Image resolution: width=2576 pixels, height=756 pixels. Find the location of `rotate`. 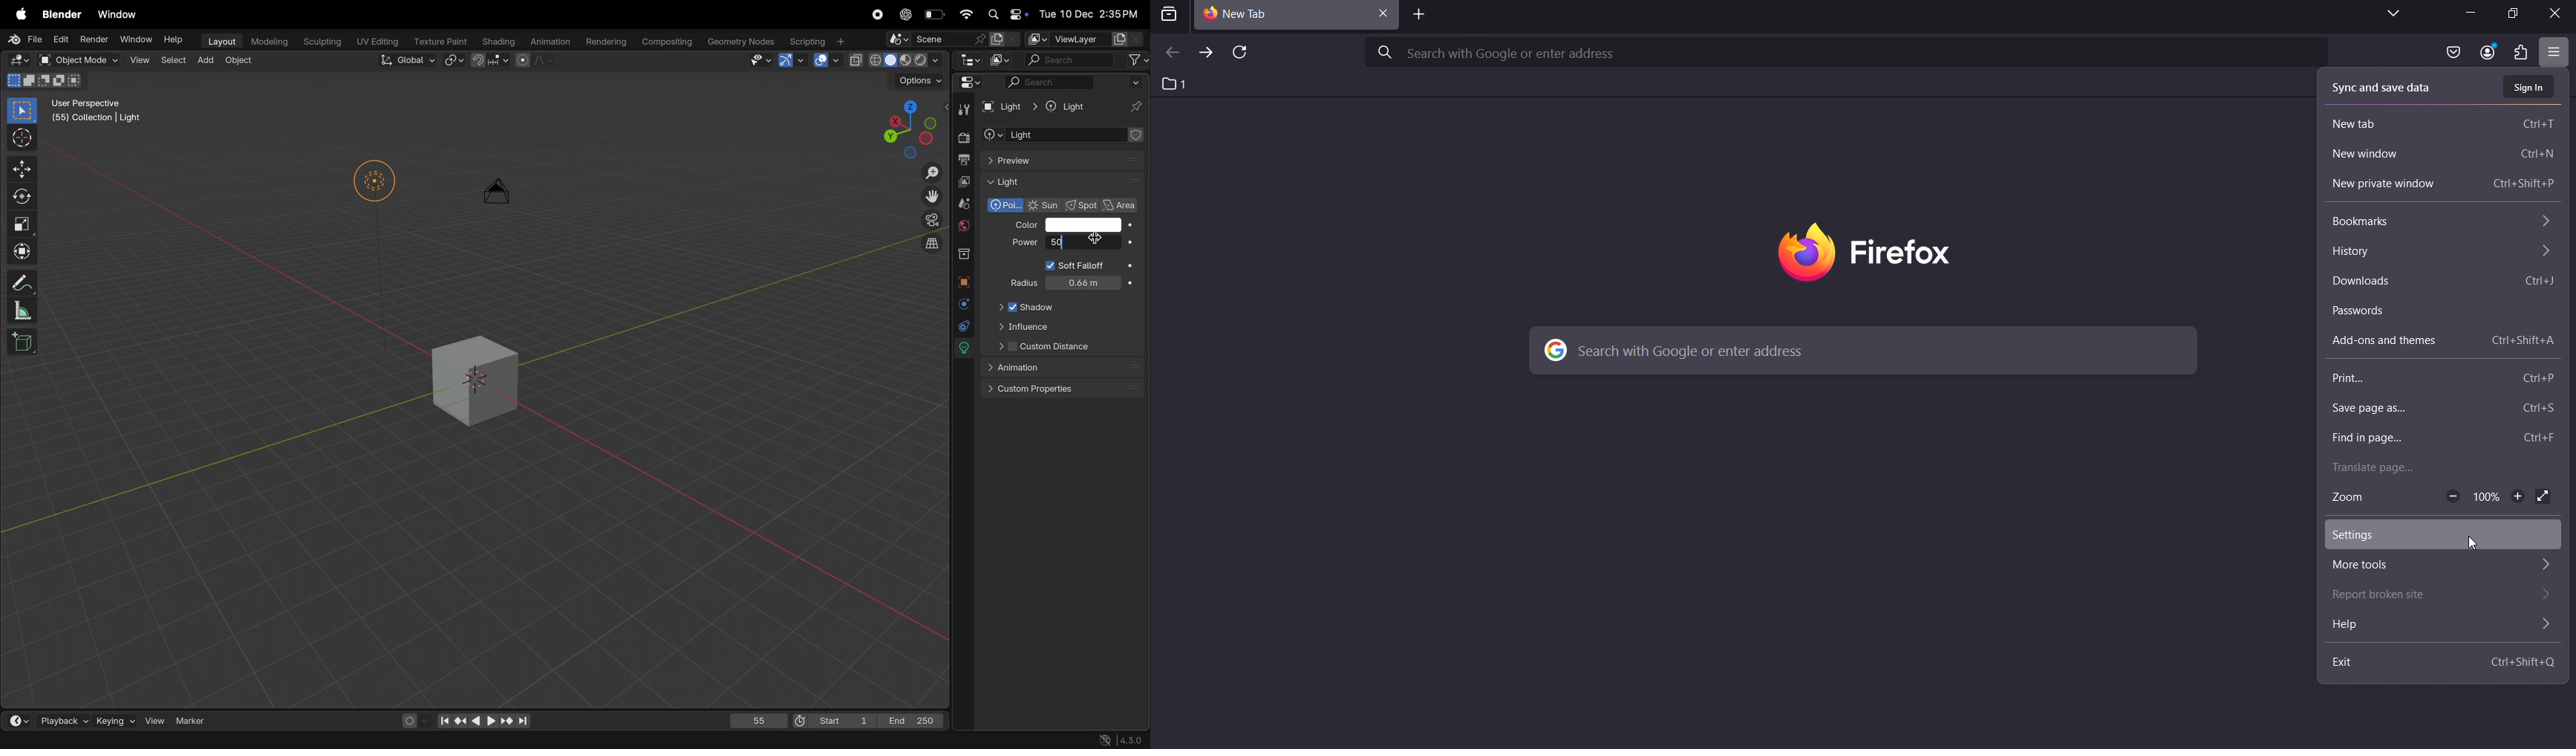

rotate is located at coordinates (82, 740).